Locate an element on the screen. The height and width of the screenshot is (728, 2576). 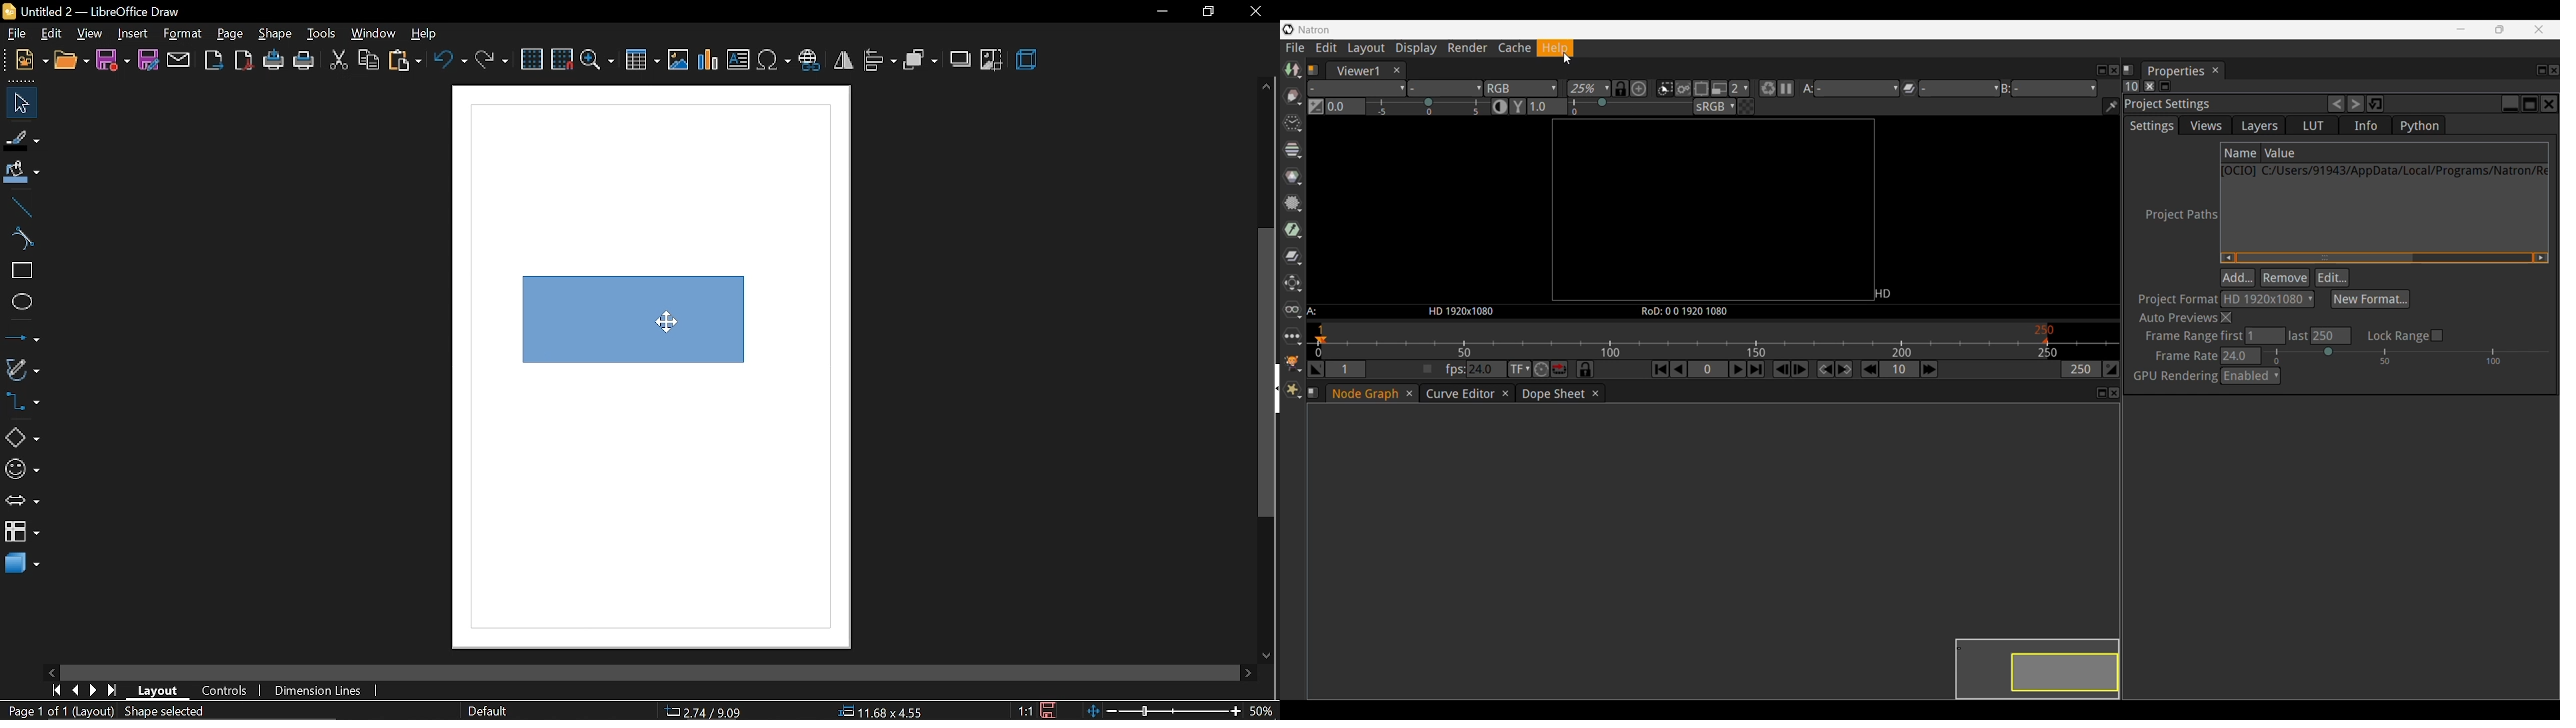
dimension lines is located at coordinates (323, 689).